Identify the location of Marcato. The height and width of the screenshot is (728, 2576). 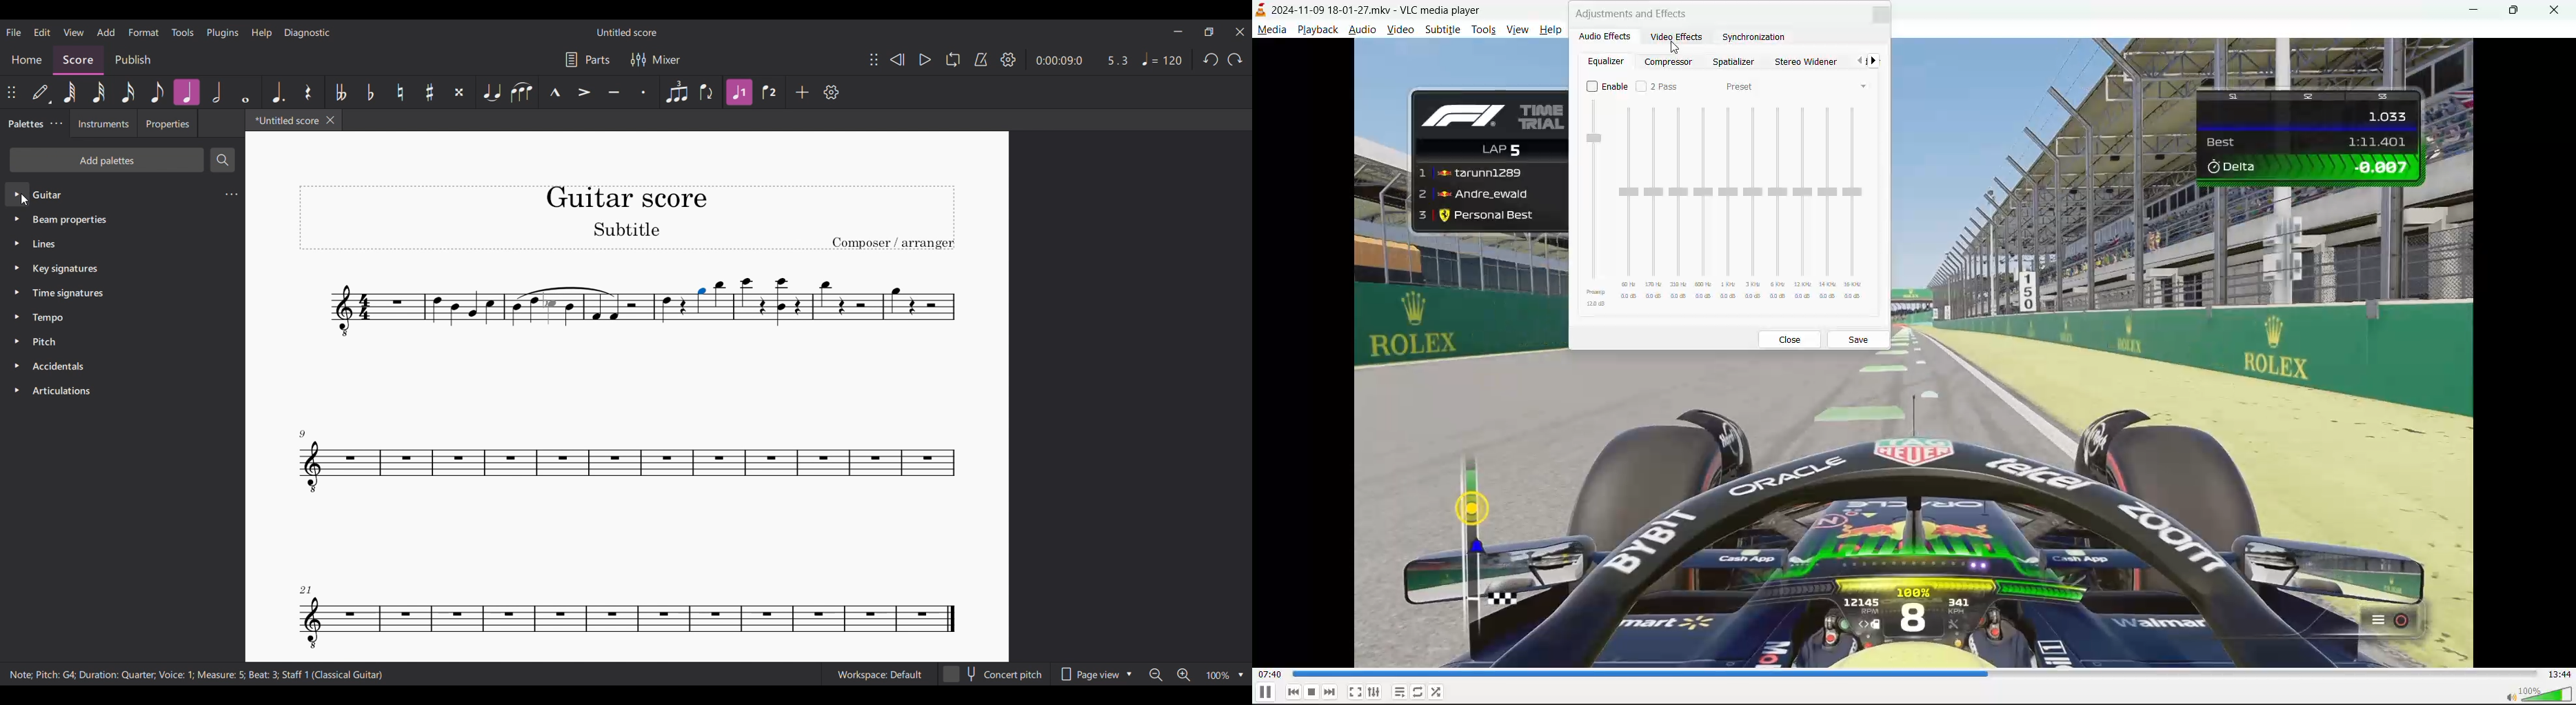
(554, 93).